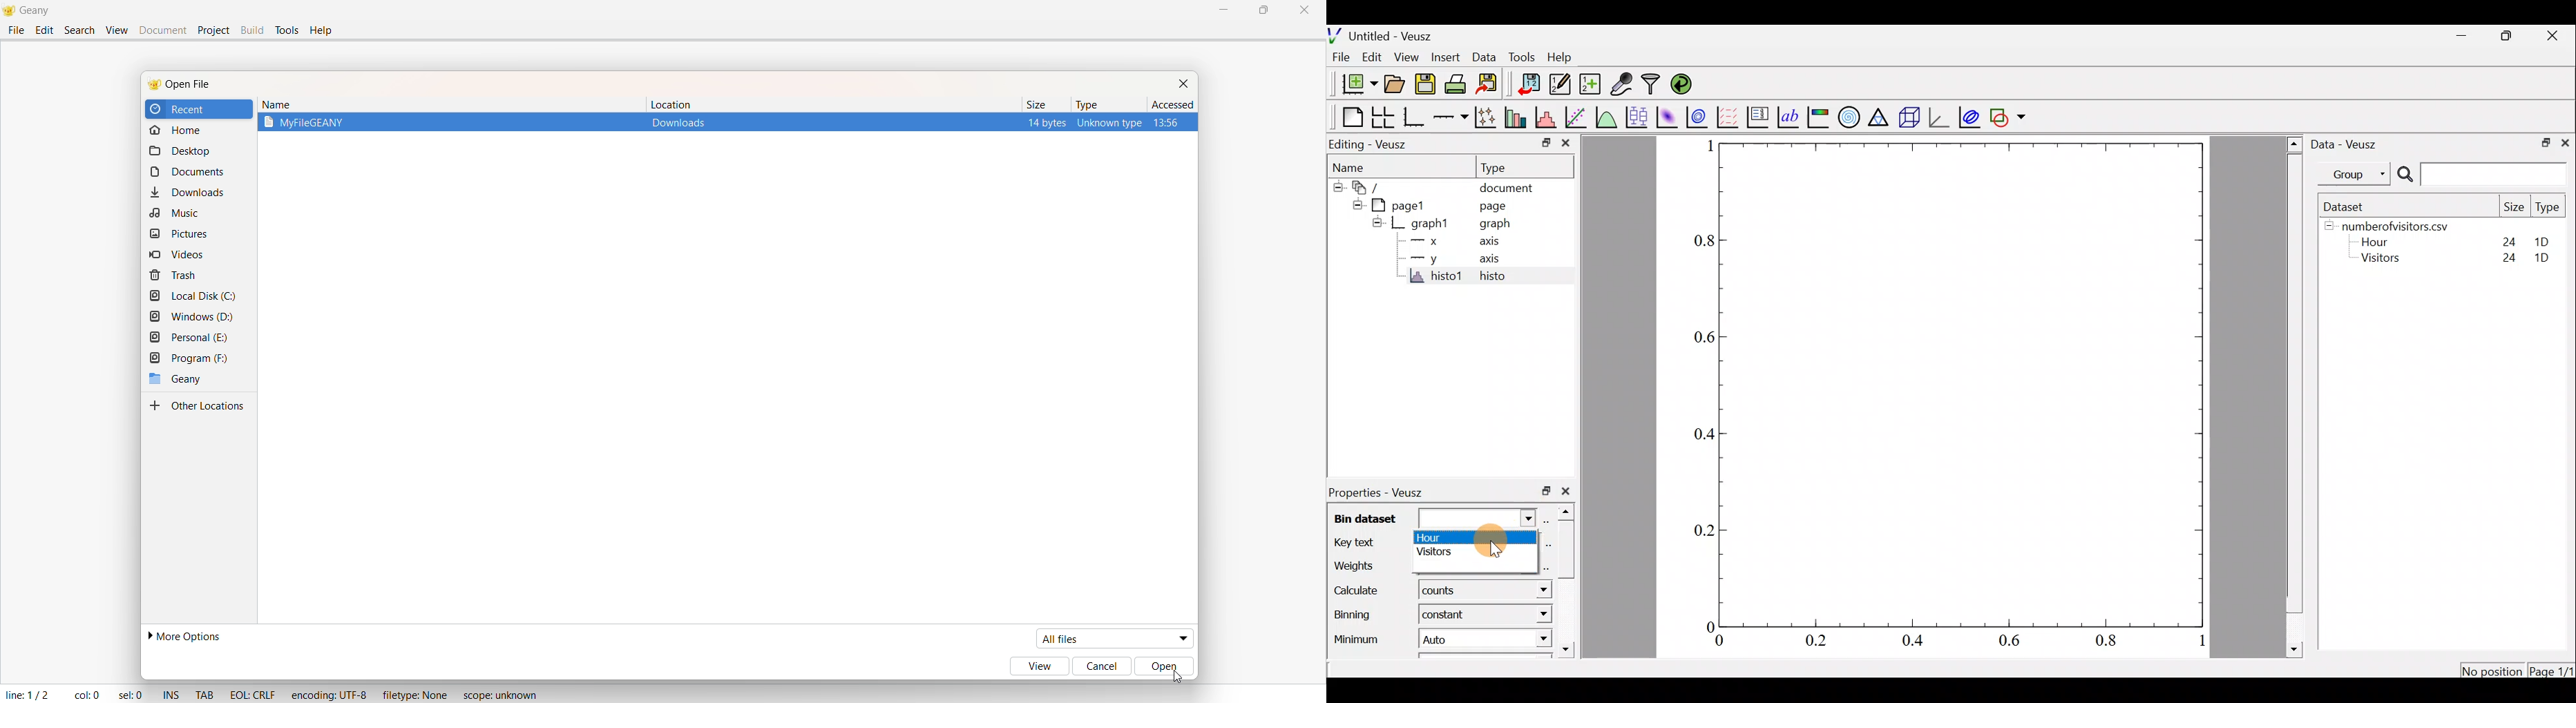 This screenshot has width=2576, height=728. I want to click on page1, so click(1404, 206).